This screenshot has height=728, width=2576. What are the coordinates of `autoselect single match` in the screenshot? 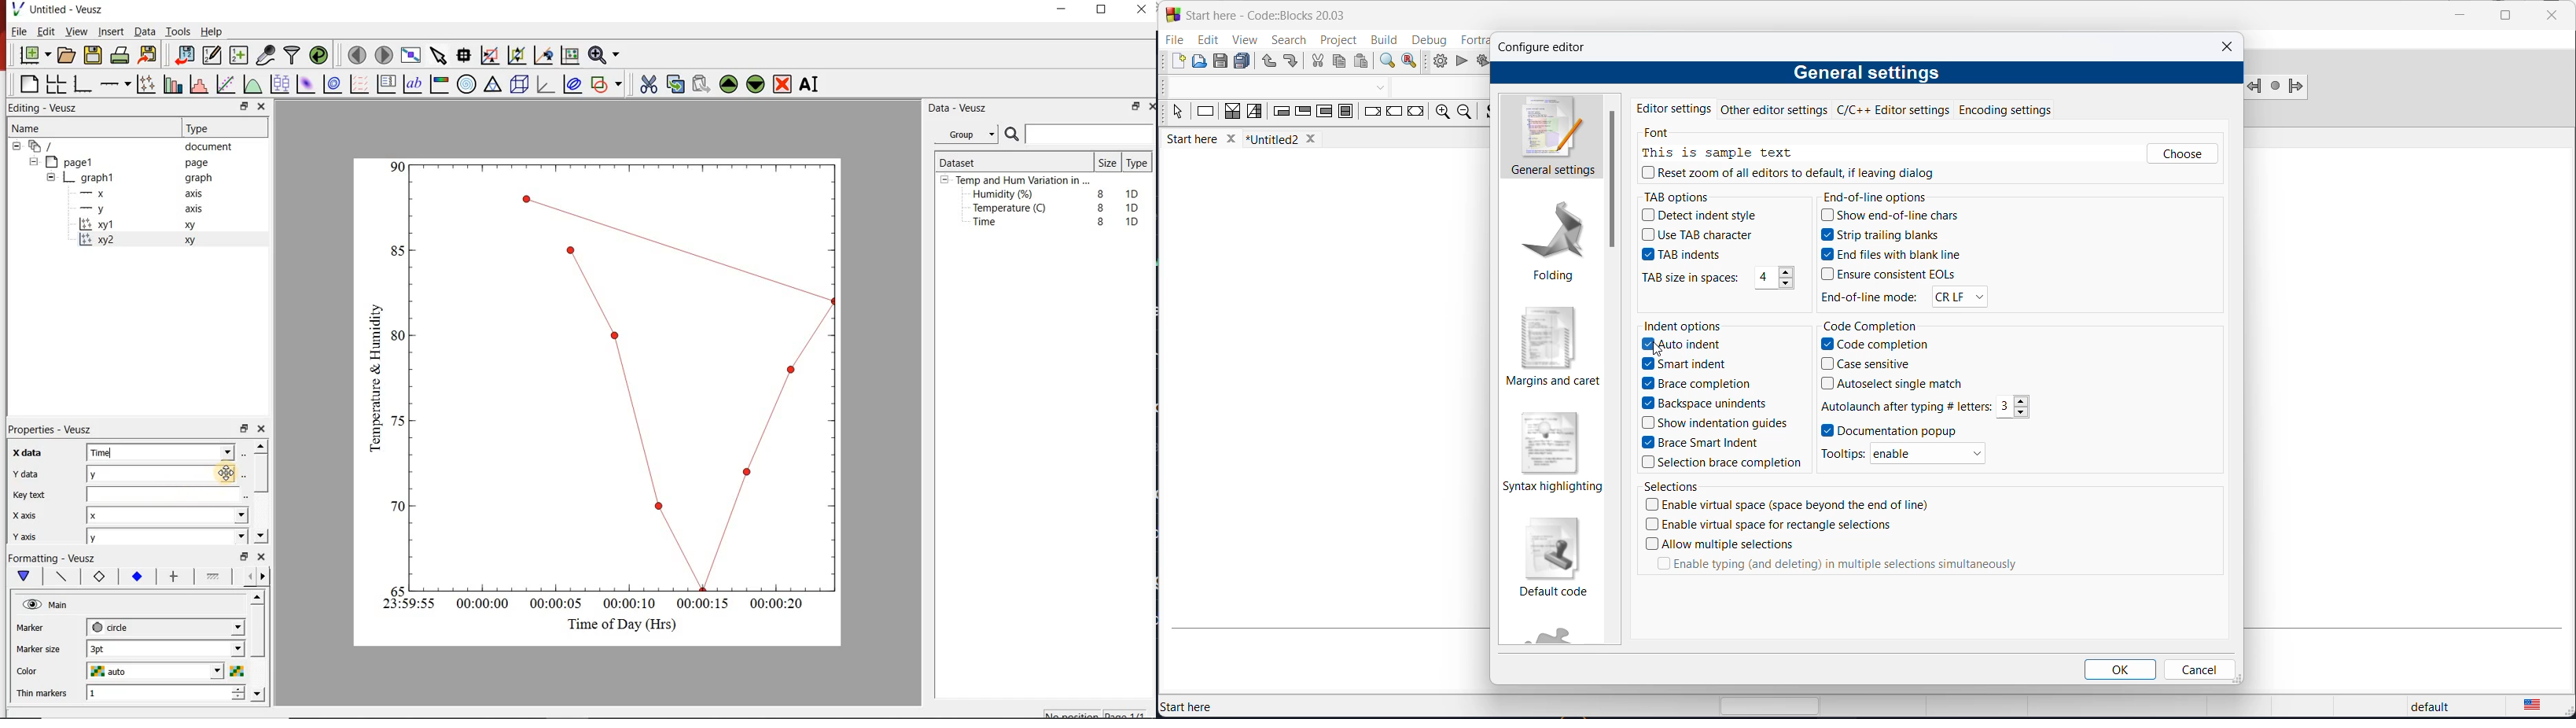 It's located at (1901, 382).